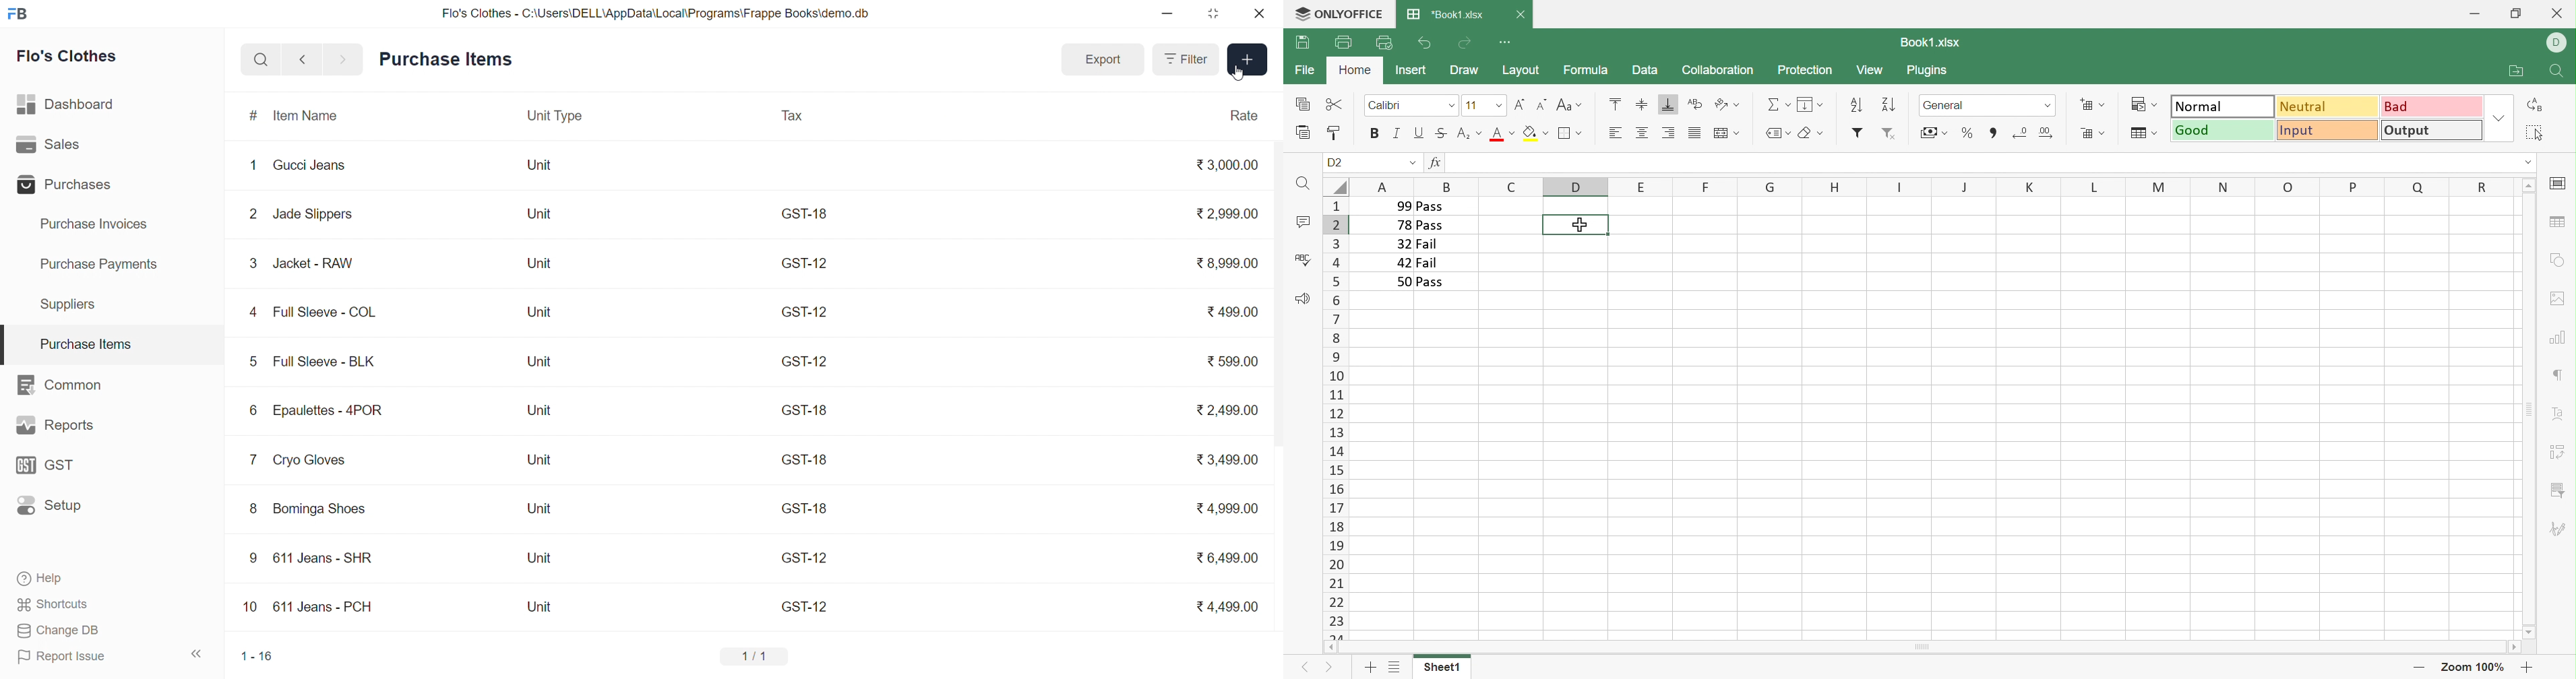 This screenshot has height=700, width=2576. Describe the element at coordinates (318, 263) in the screenshot. I see `Jacket - RAW` at that location.